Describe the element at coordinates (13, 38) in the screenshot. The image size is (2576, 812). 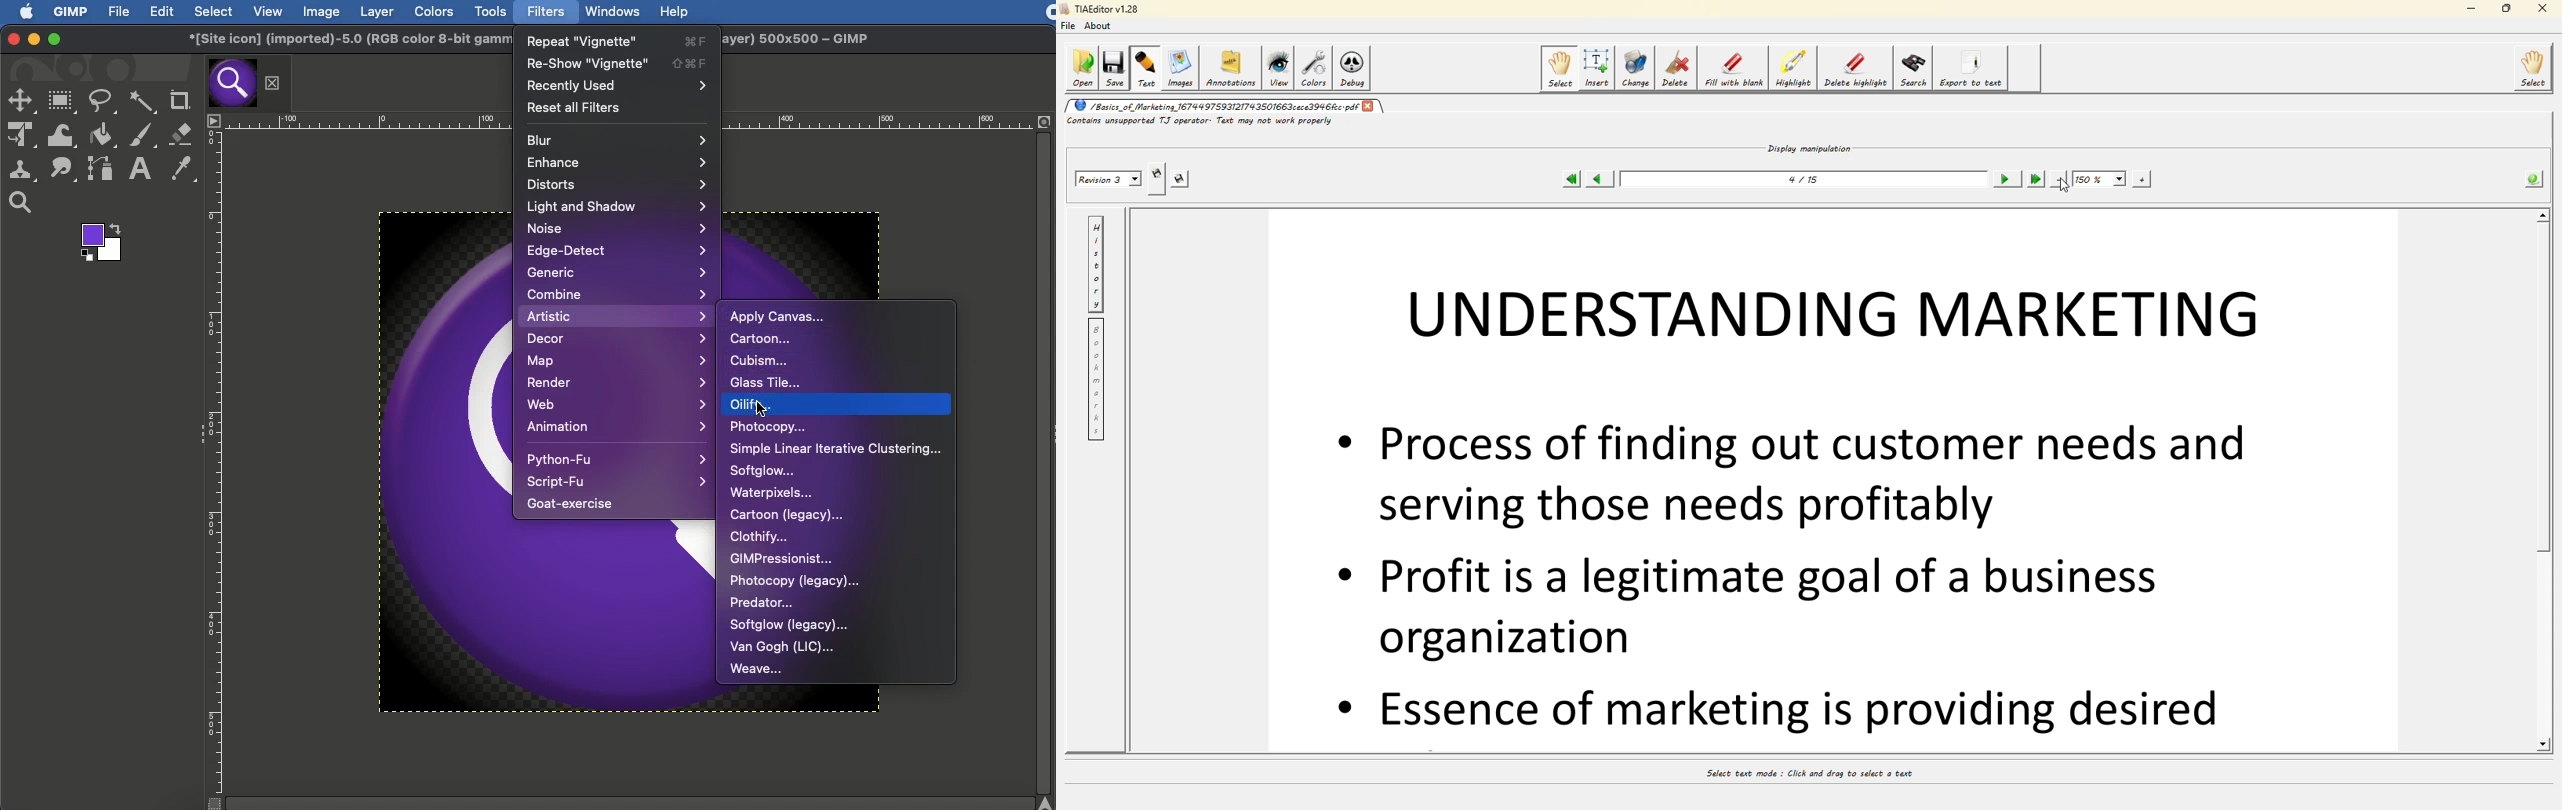
I see `Close` at that location.